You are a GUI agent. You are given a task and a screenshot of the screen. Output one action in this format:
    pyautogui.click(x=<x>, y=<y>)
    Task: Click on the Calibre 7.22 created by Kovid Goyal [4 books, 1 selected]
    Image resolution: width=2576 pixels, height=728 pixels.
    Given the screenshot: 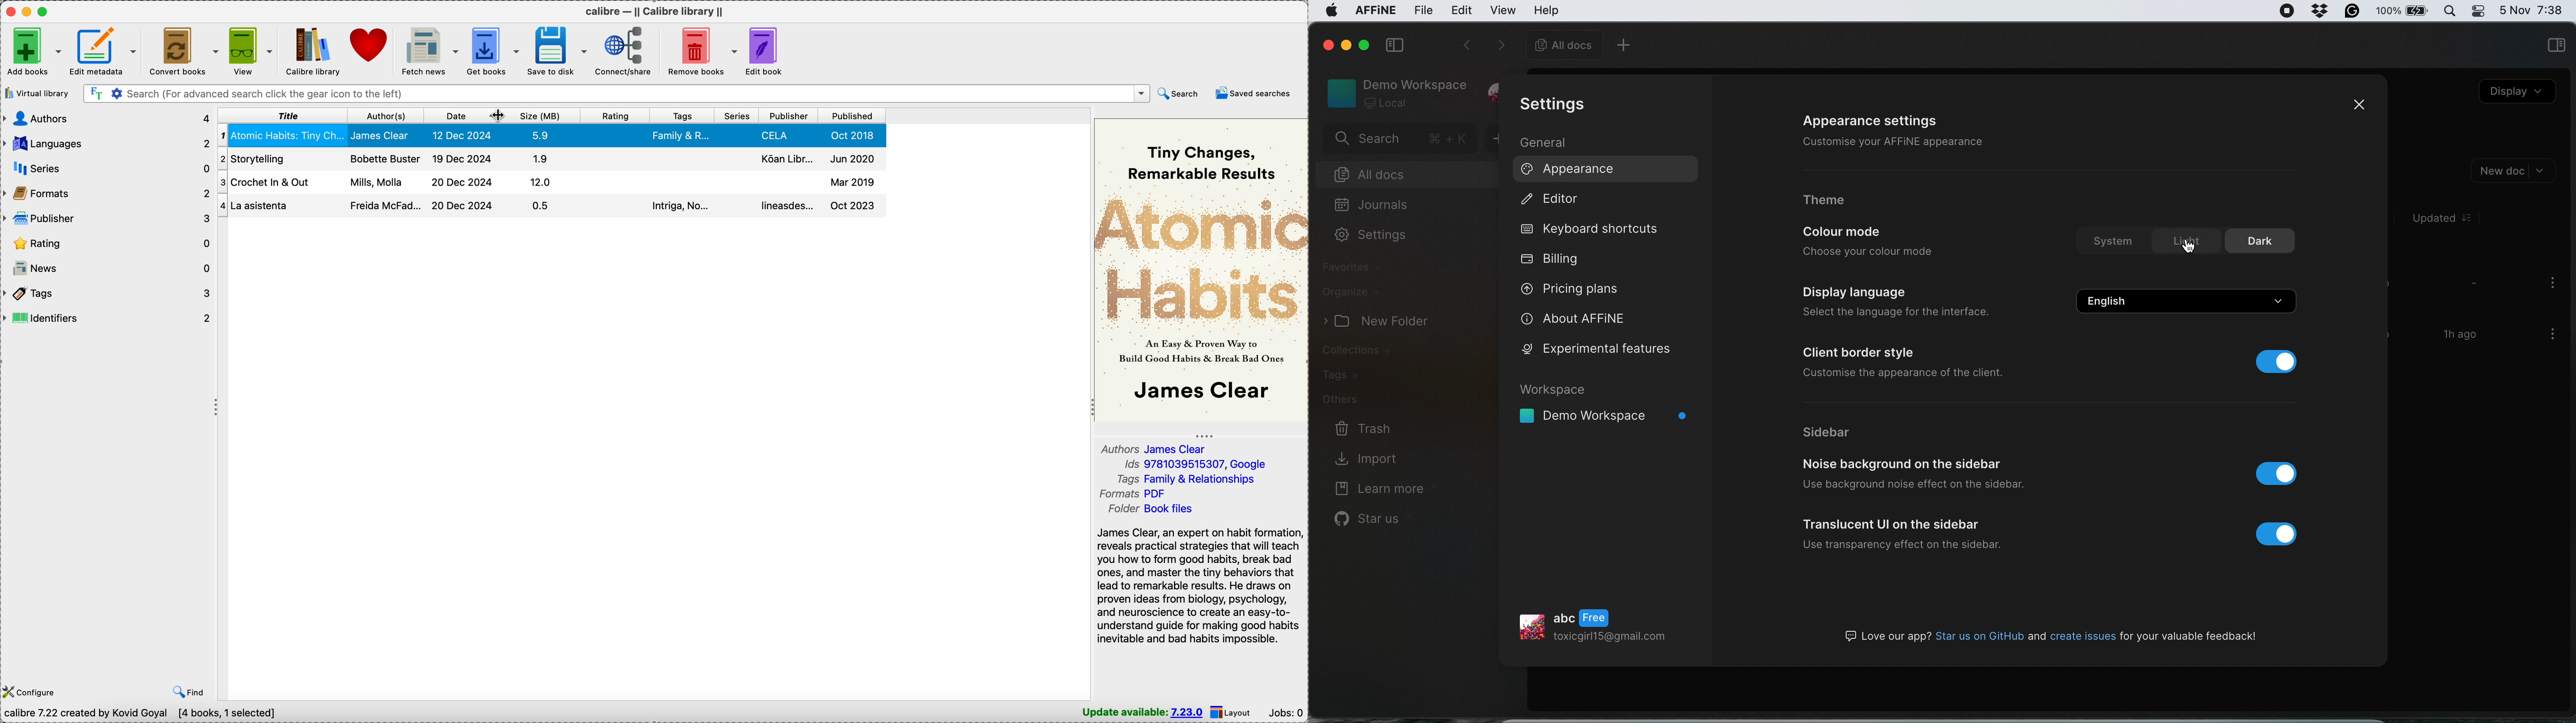 What is the action you would take?
    pyautogui.click(x=144, y=714)
    